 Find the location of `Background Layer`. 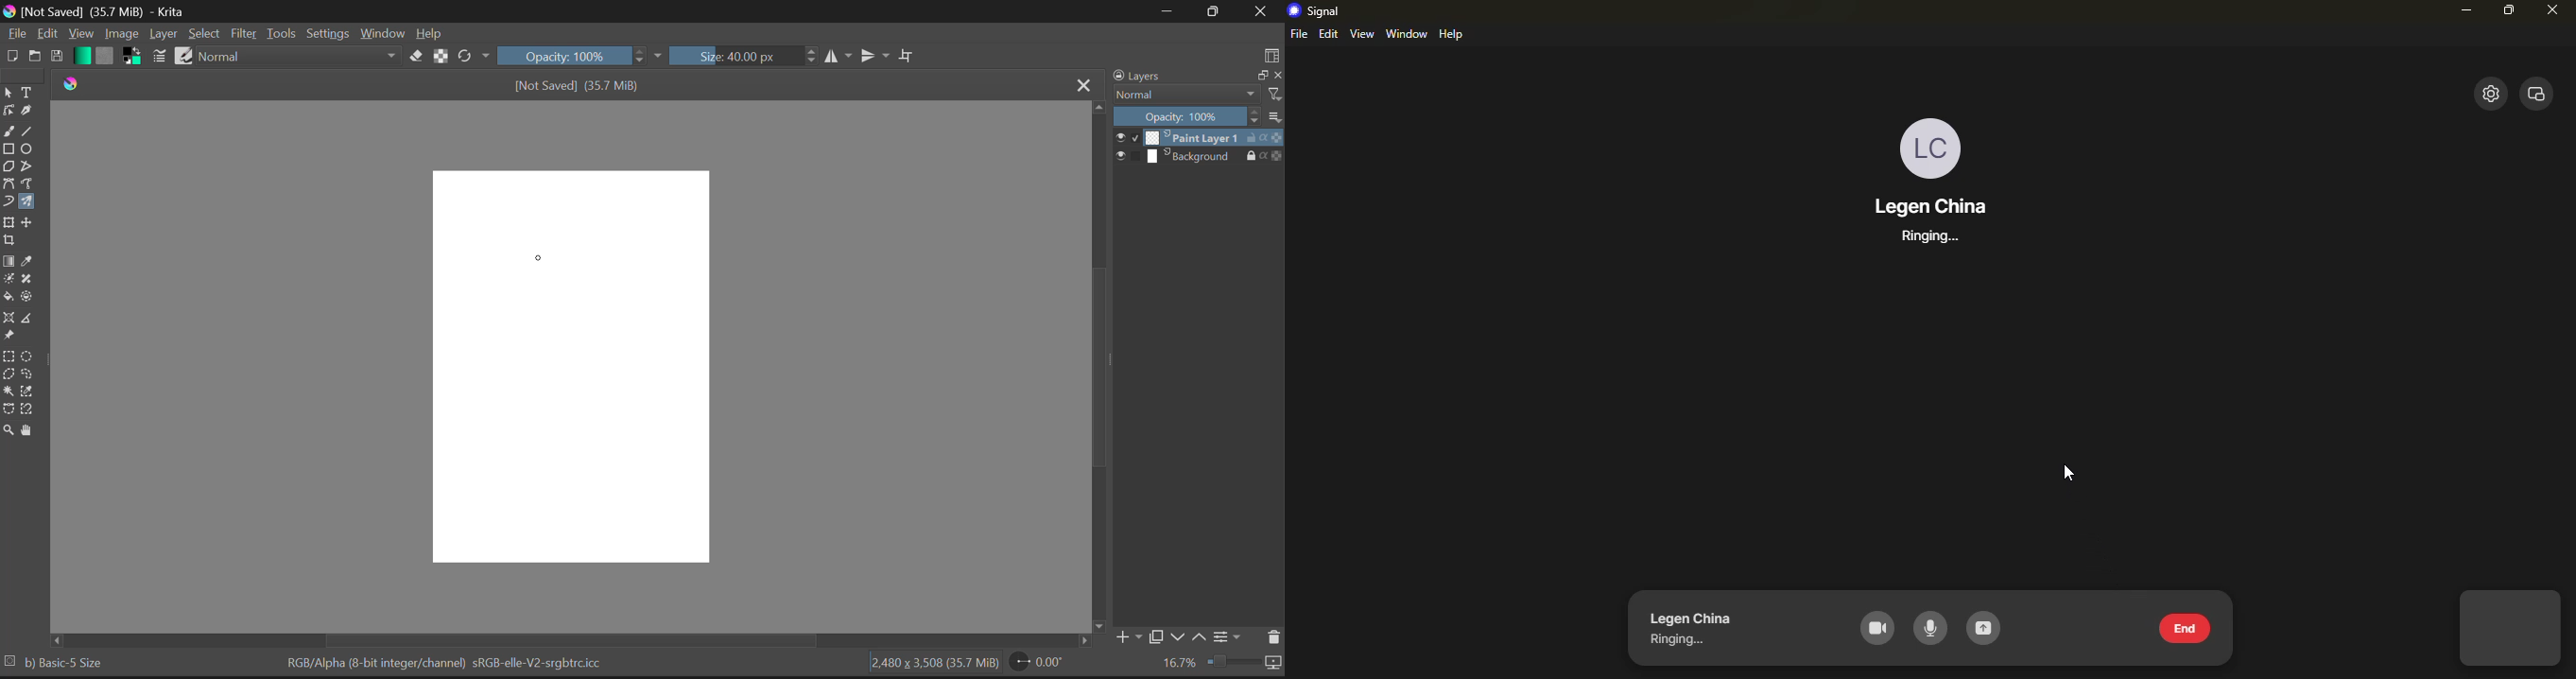

Background Layer is located at coordinates (1198, 157).